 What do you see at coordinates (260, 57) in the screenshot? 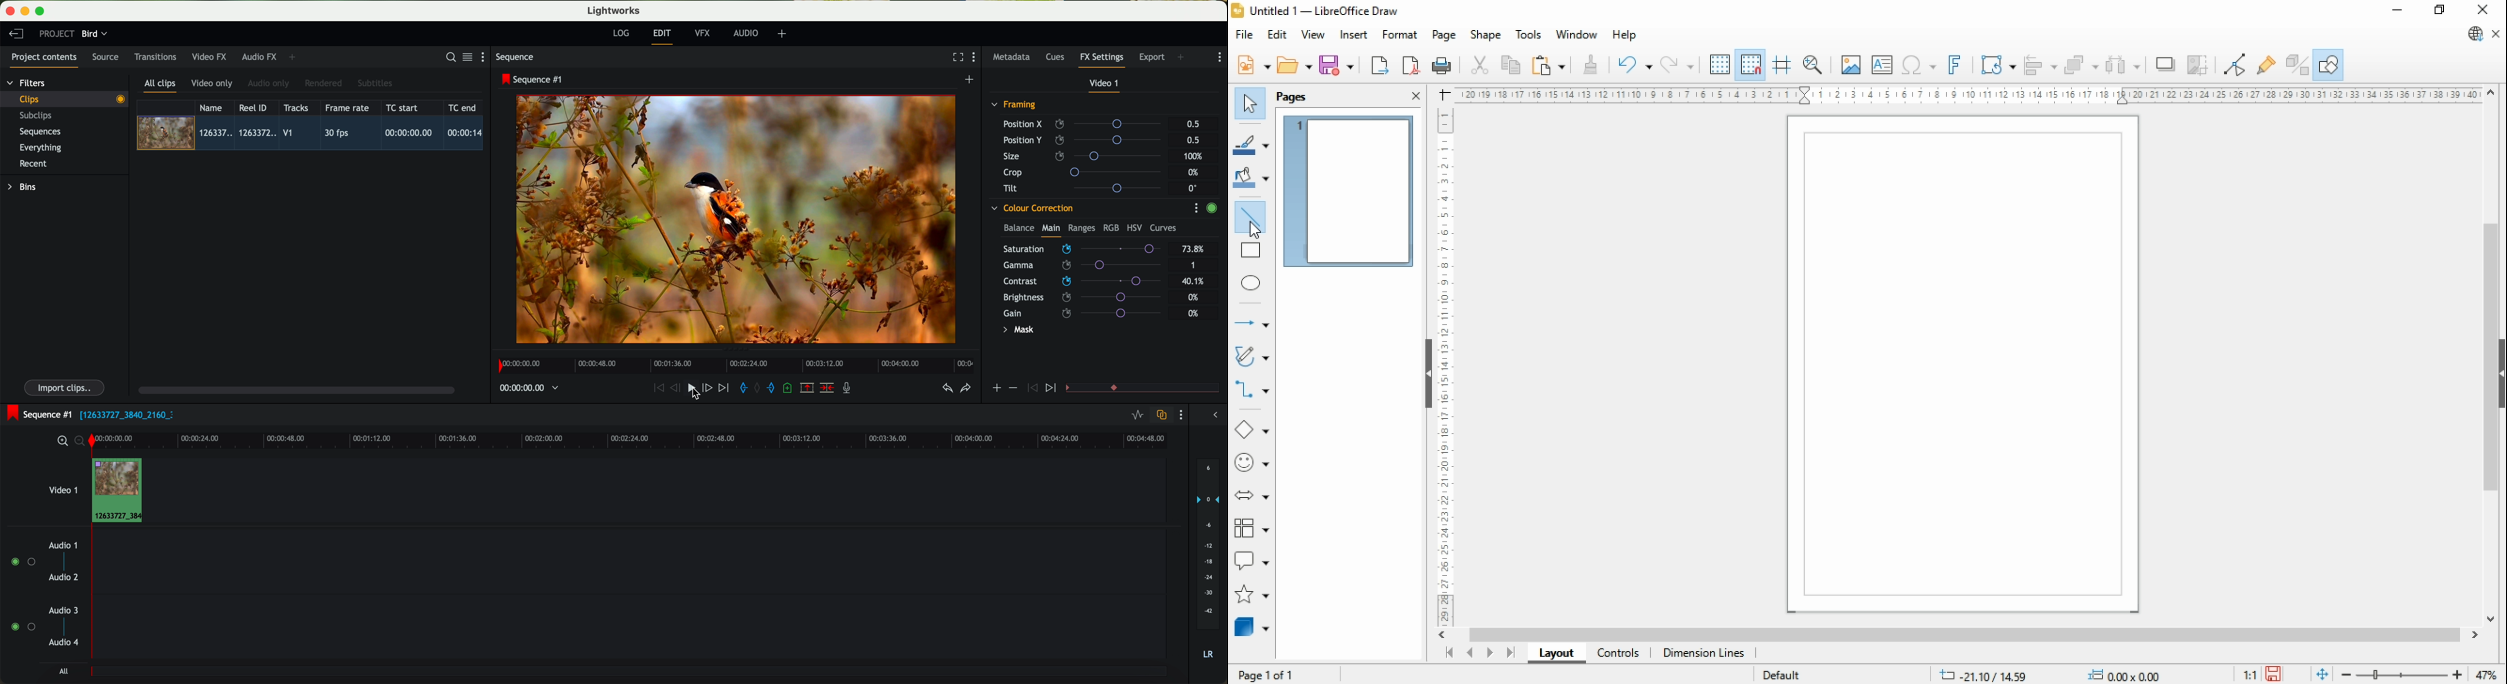
I see `audio FX` at bounding box center [260, 57].